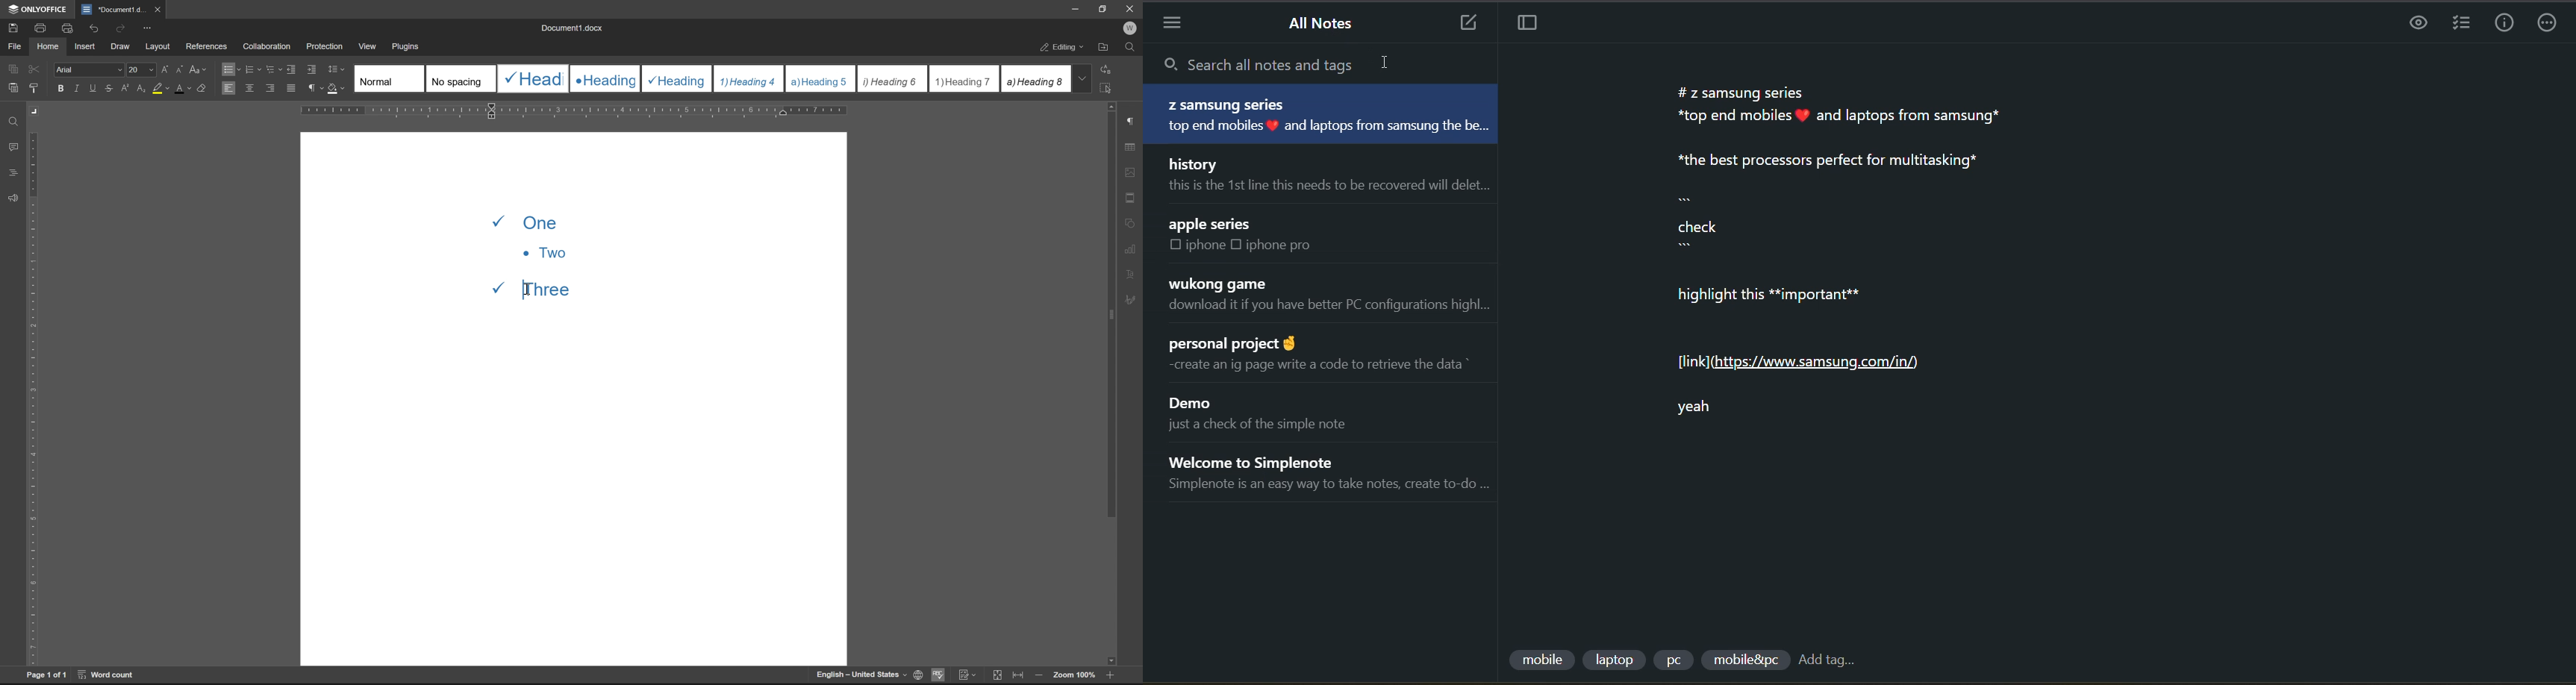  Describe the element at coordinates (1264, 459) in the screenshot. I see `Welcome to Simplenote` at that location.